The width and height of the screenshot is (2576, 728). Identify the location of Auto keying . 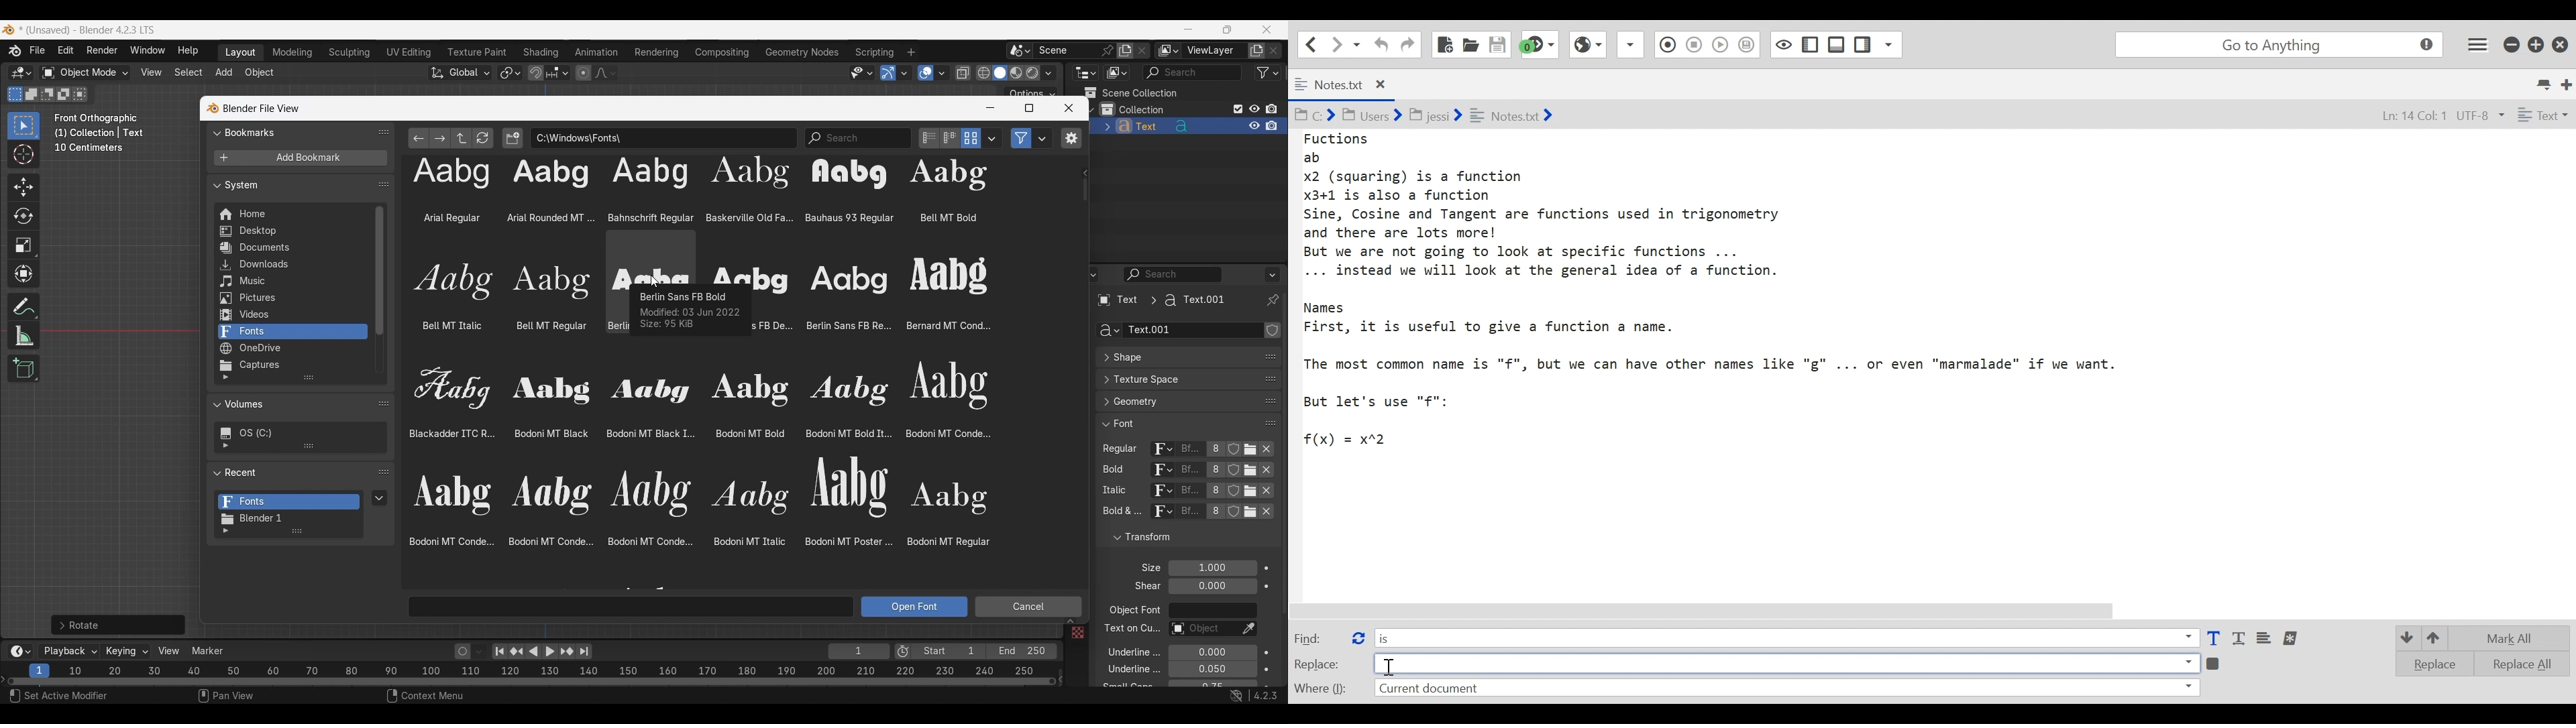
(463, 652).